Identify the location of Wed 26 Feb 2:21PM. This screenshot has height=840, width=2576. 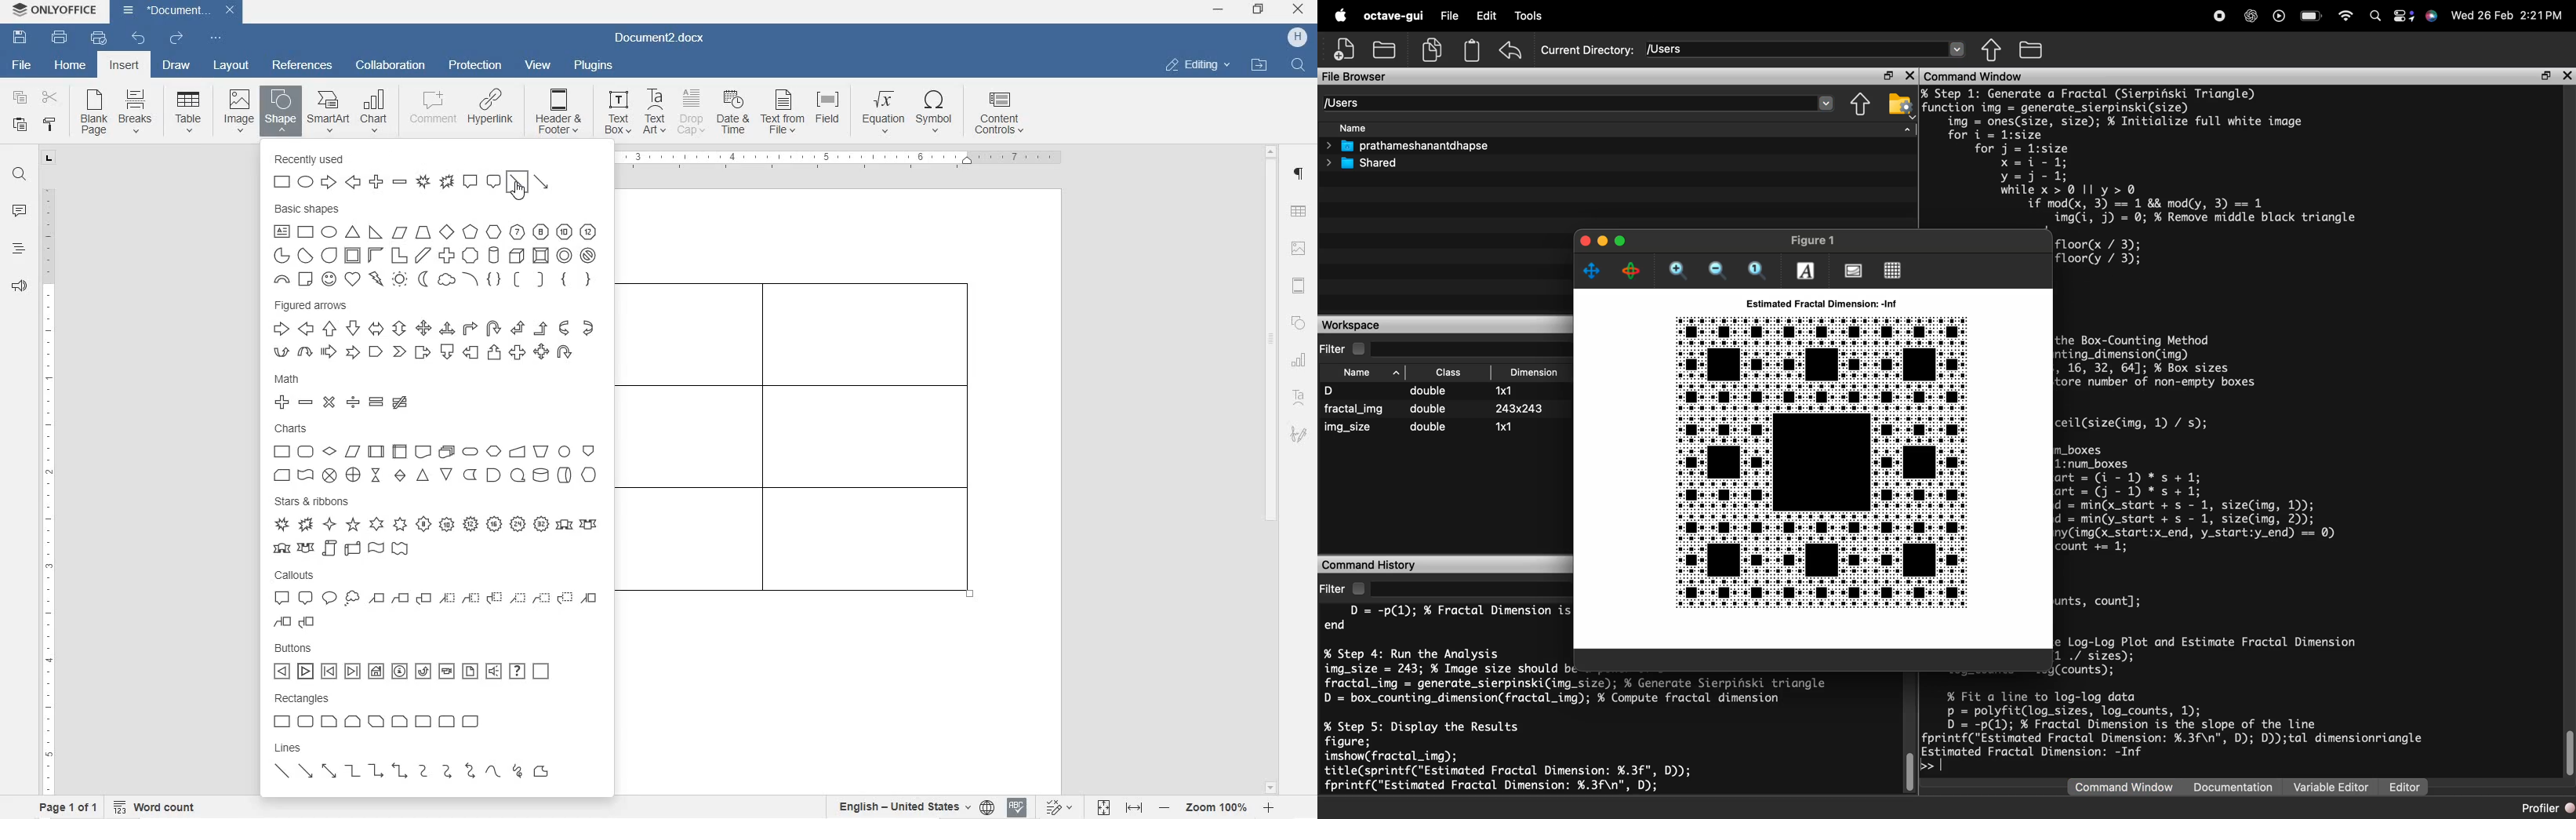
(2509, 13).